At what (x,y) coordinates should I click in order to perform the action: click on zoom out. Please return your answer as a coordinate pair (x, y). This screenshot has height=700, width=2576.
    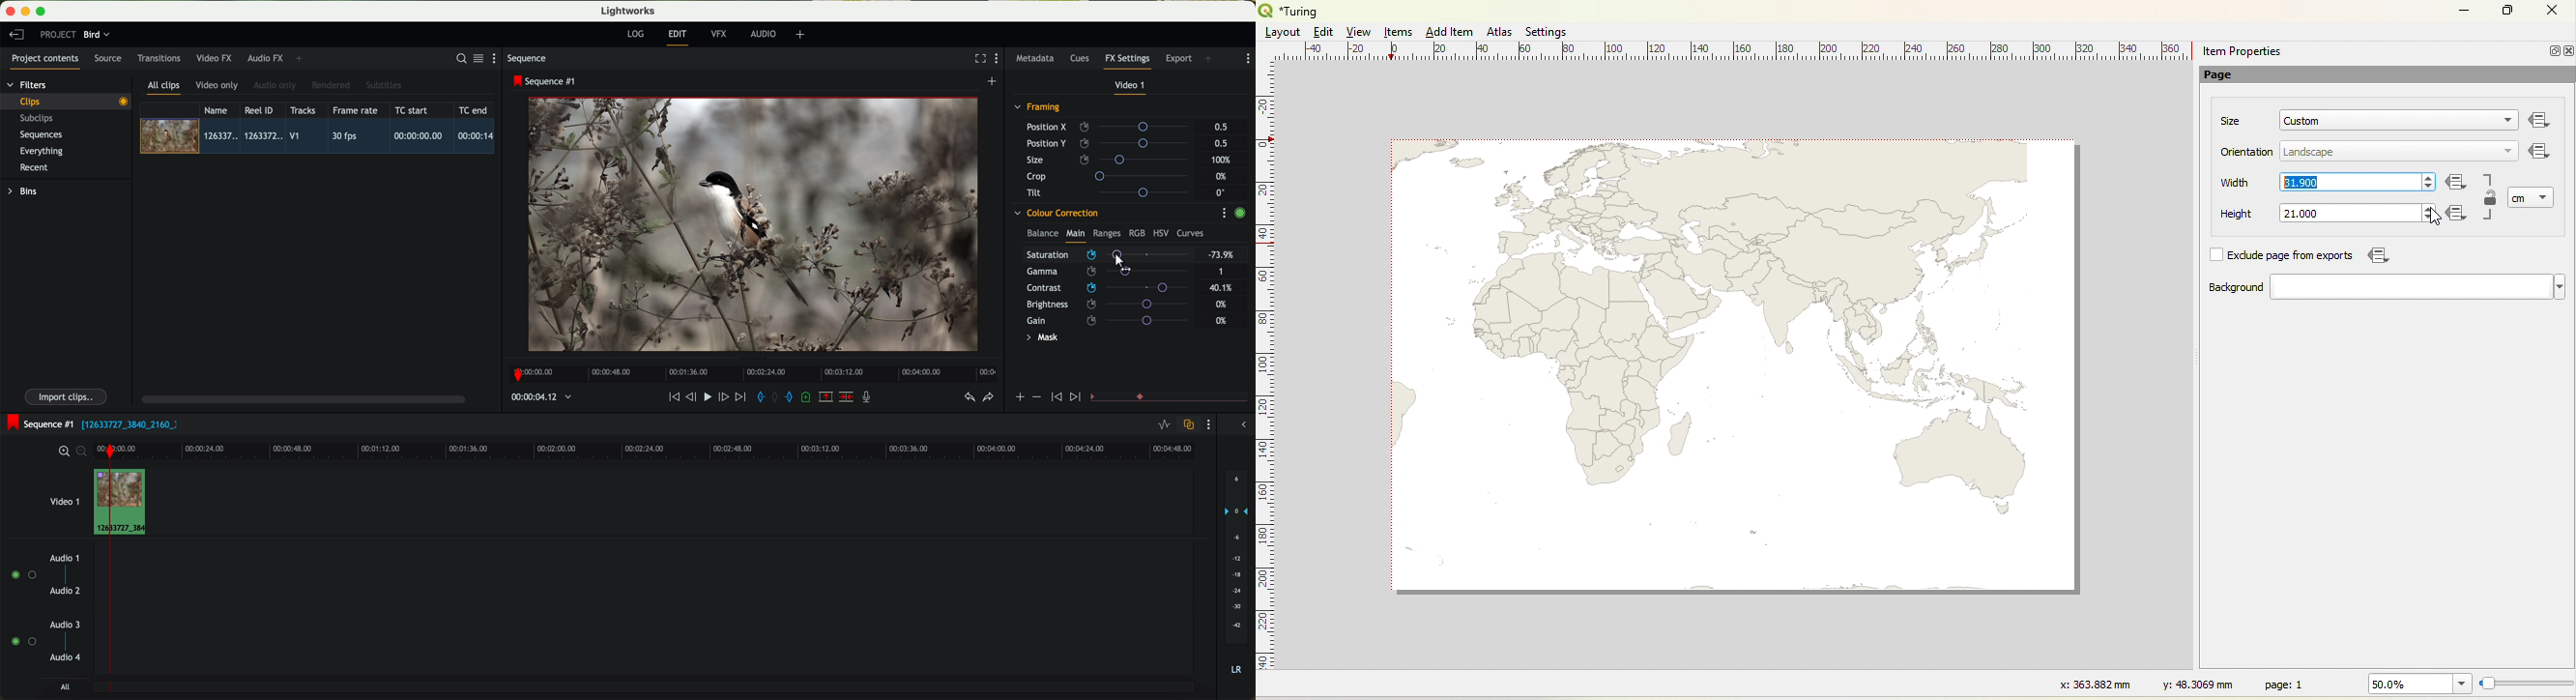
    Looking at the image, I should click on (83, 453).